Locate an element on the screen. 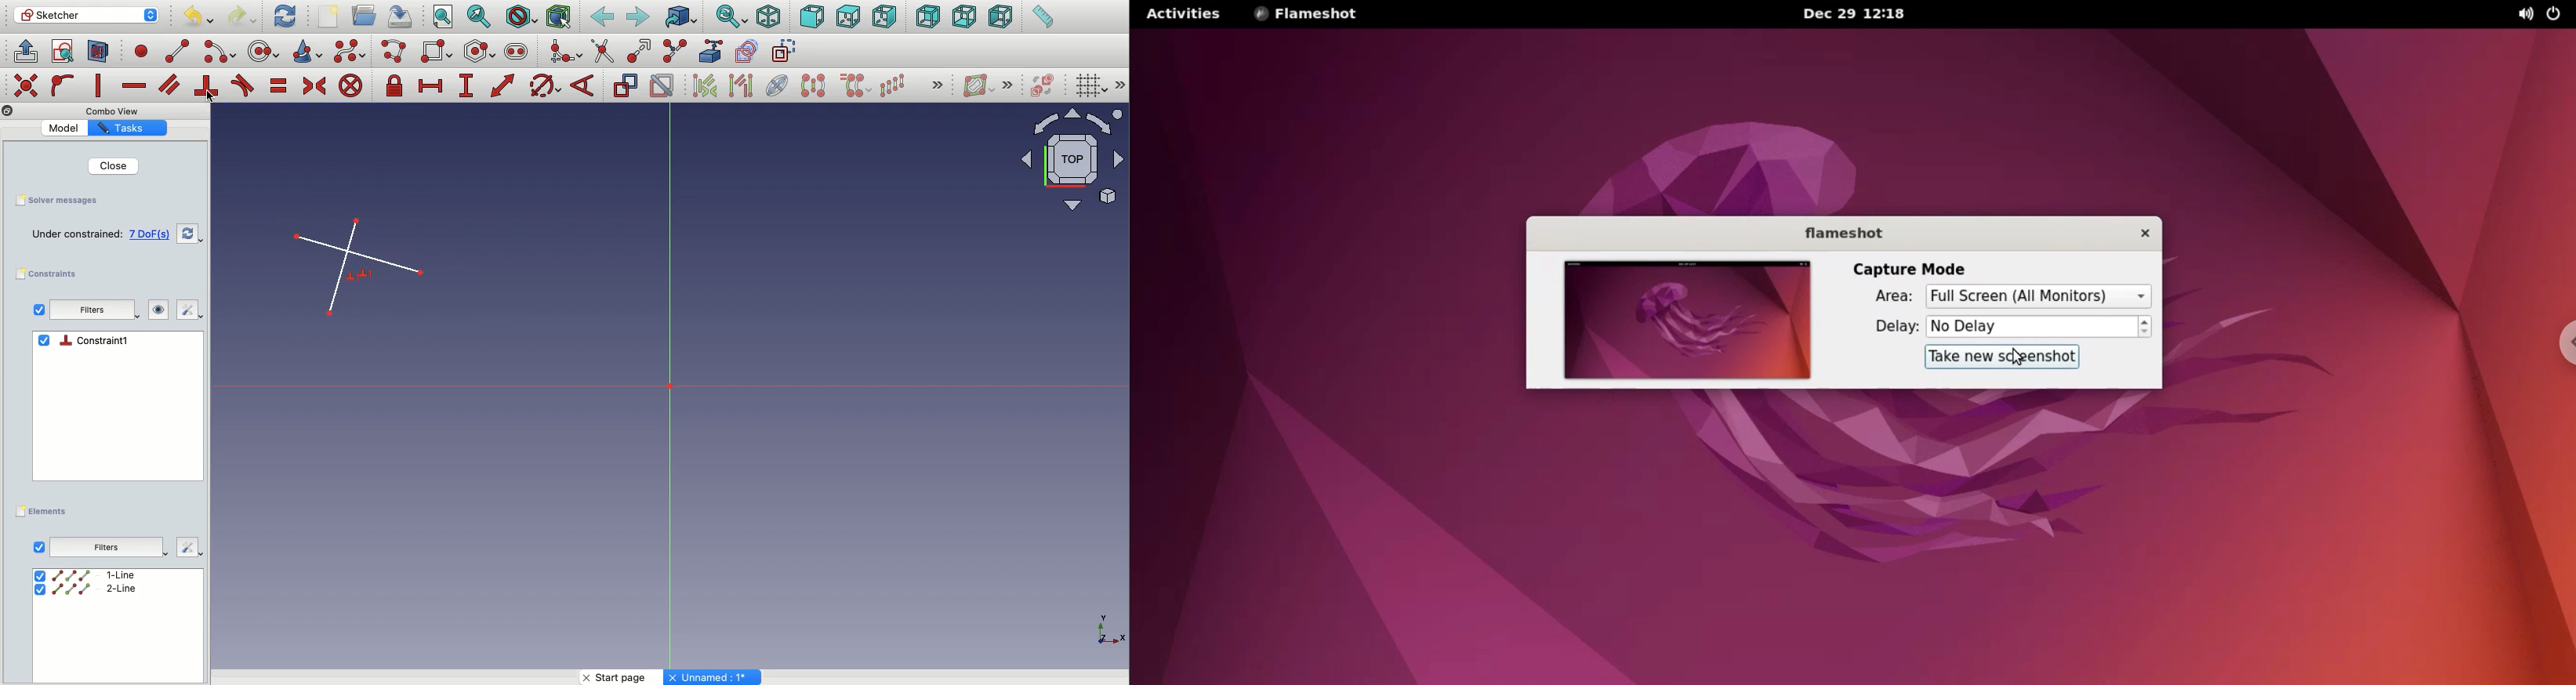  B-spline is located at coordinates (350, 52).